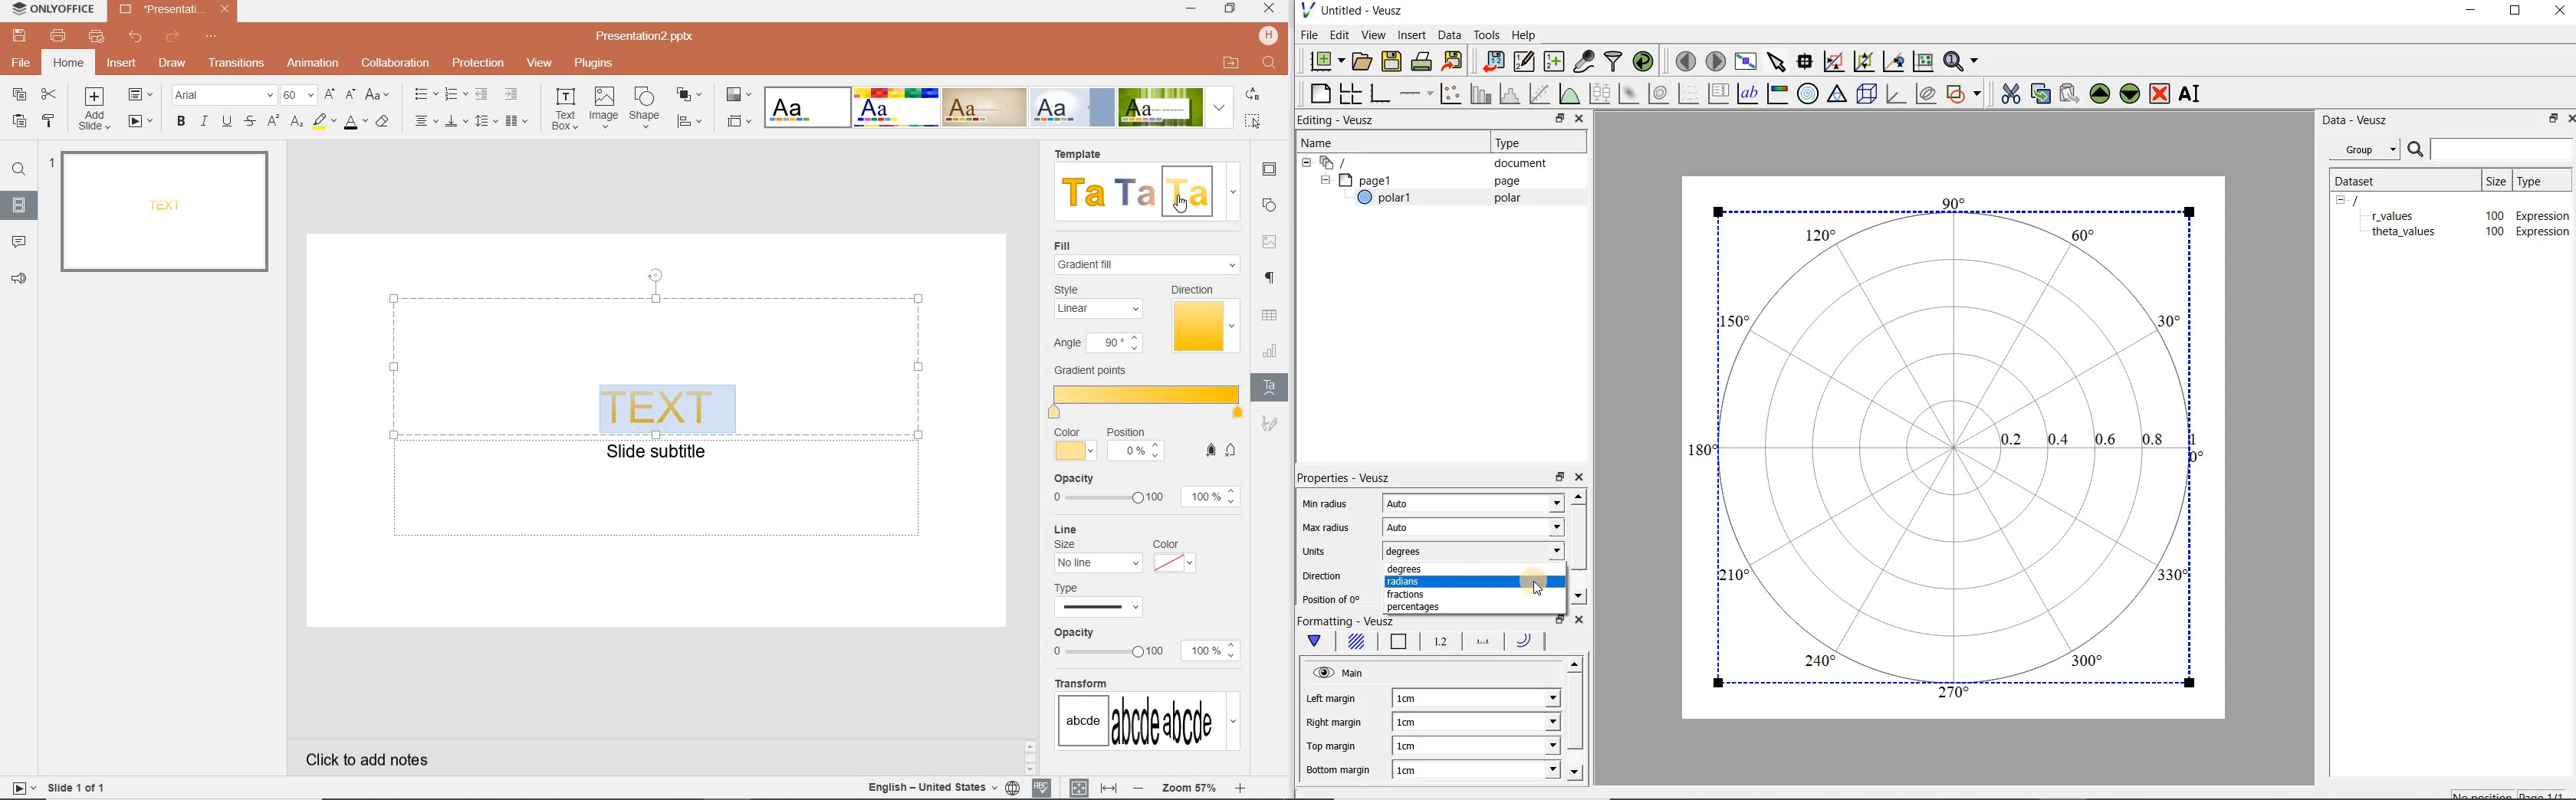 Image resolution: width=2576 pixels, height=812 pixels. I want to click on VERTICAL ALIGN, so click(456, 123).